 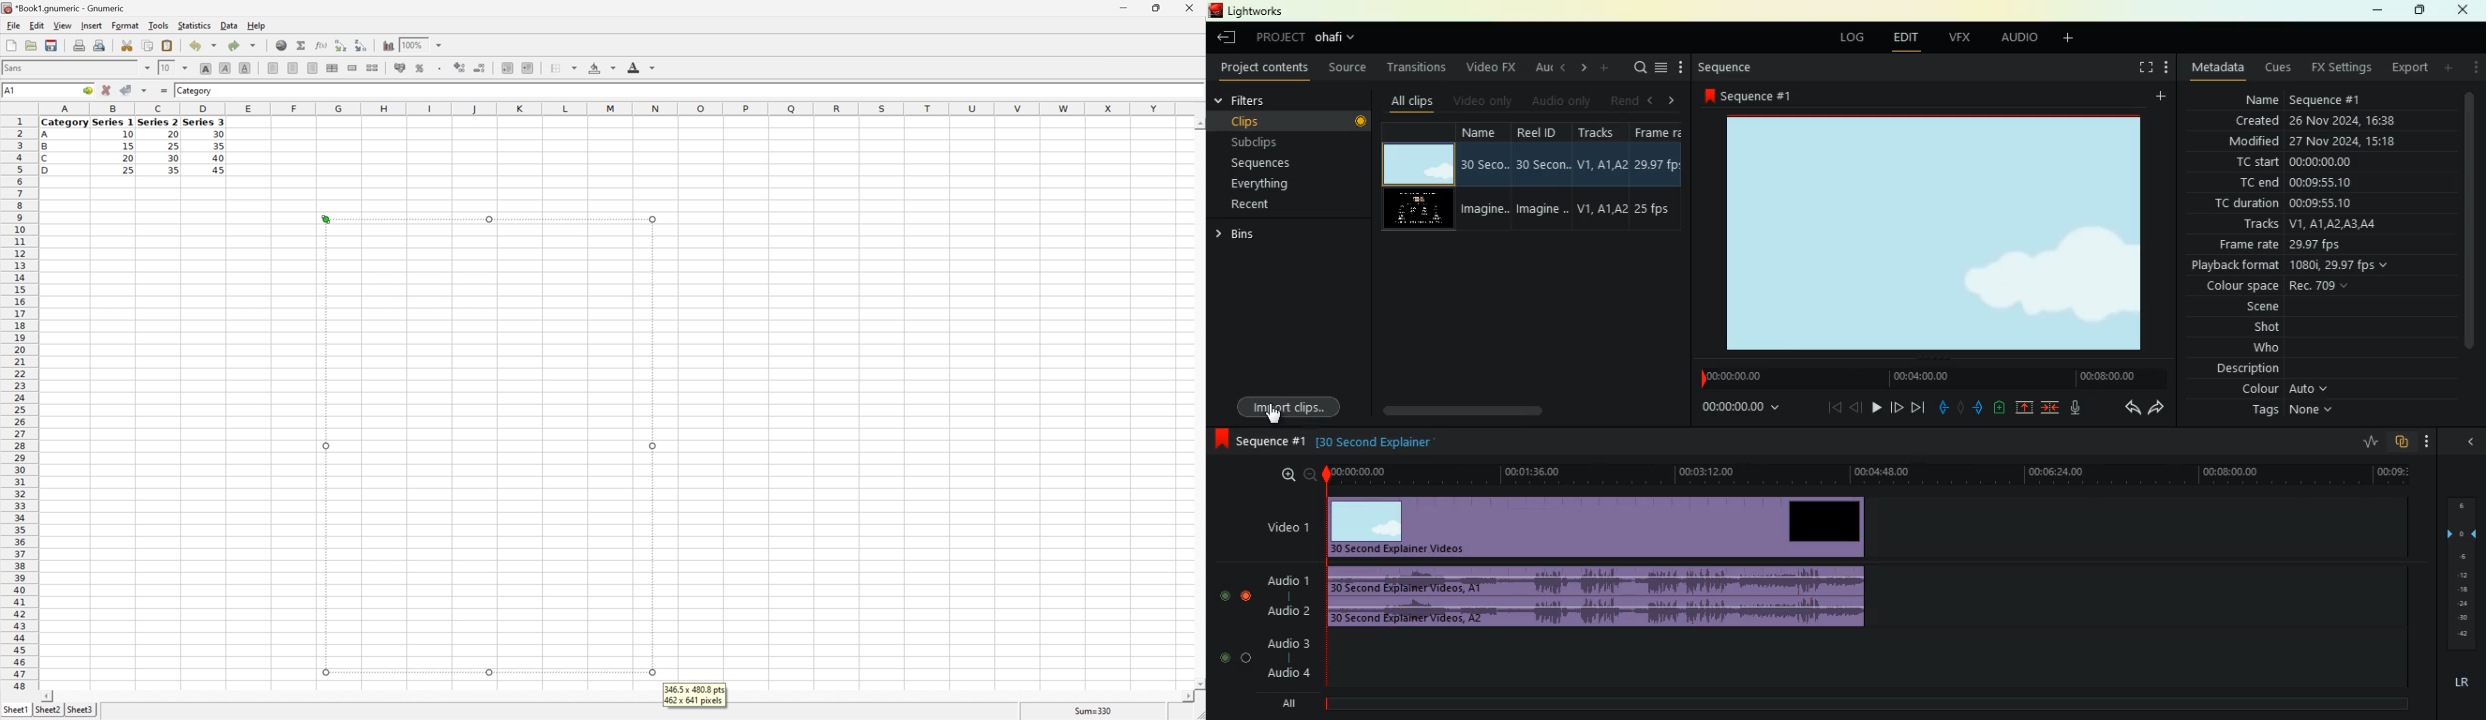 I want to click on Decrease the number of decimals displayed, so click(x=479, y=66).